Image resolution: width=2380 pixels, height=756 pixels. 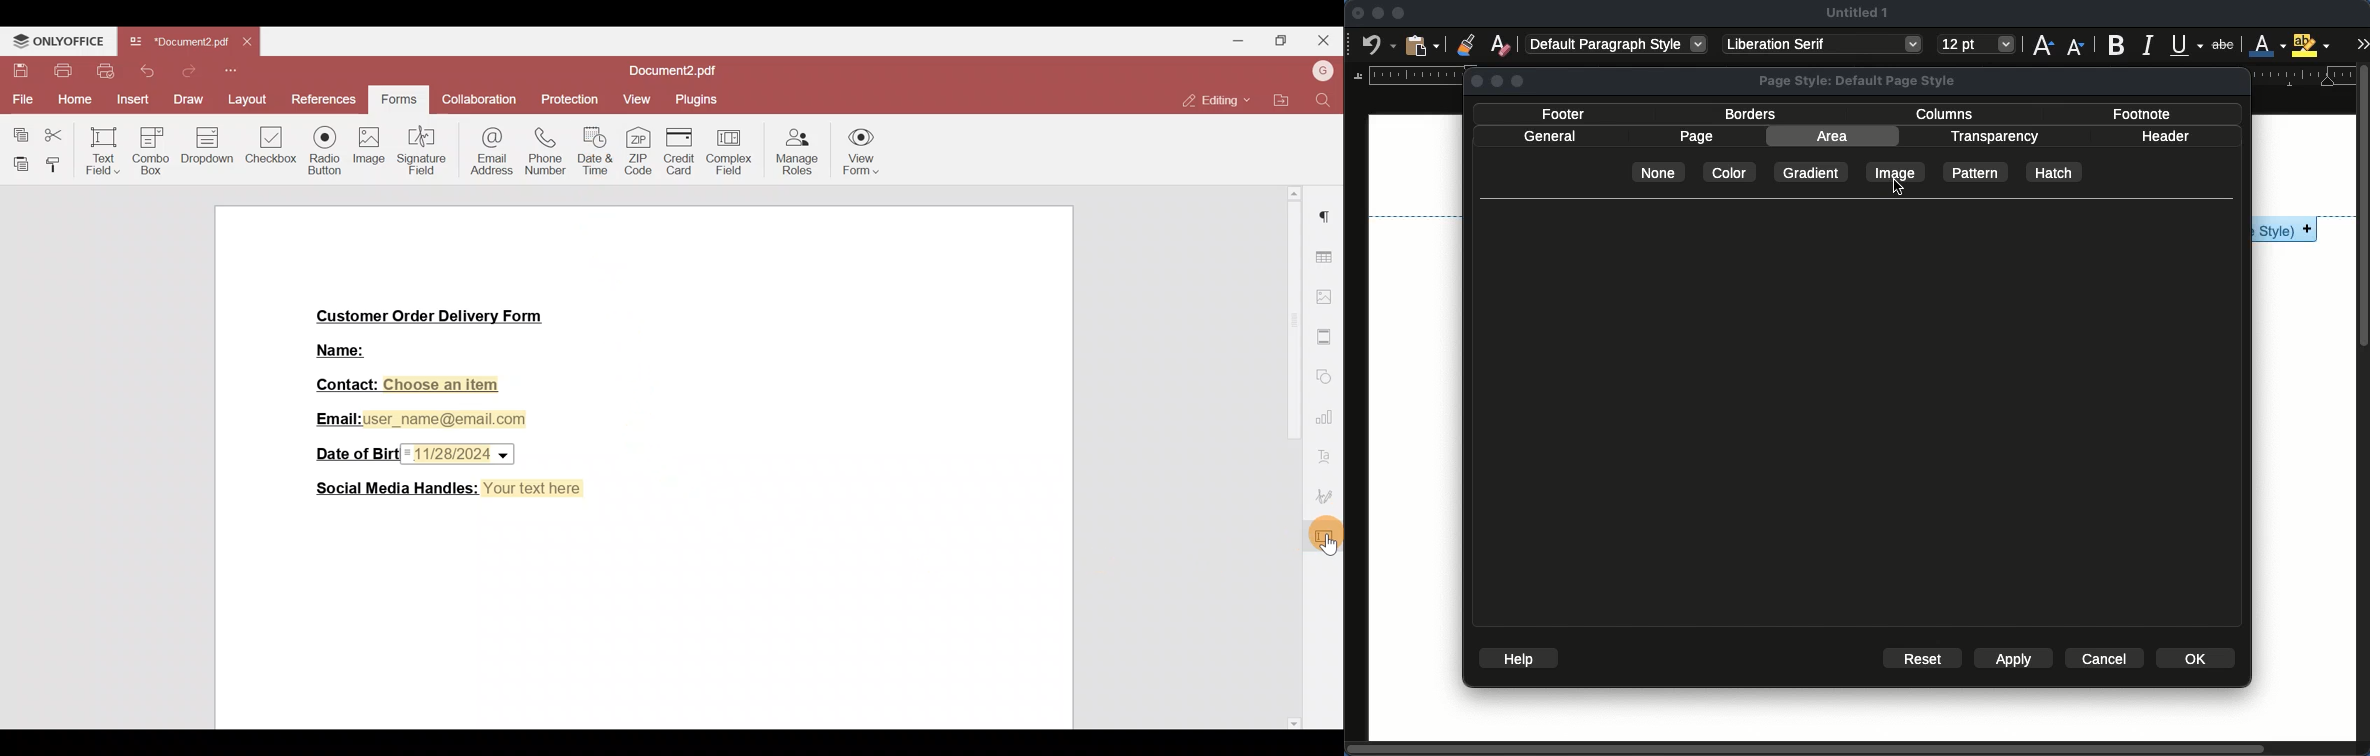 I want to click on Text field, so click(x=102, y=150).